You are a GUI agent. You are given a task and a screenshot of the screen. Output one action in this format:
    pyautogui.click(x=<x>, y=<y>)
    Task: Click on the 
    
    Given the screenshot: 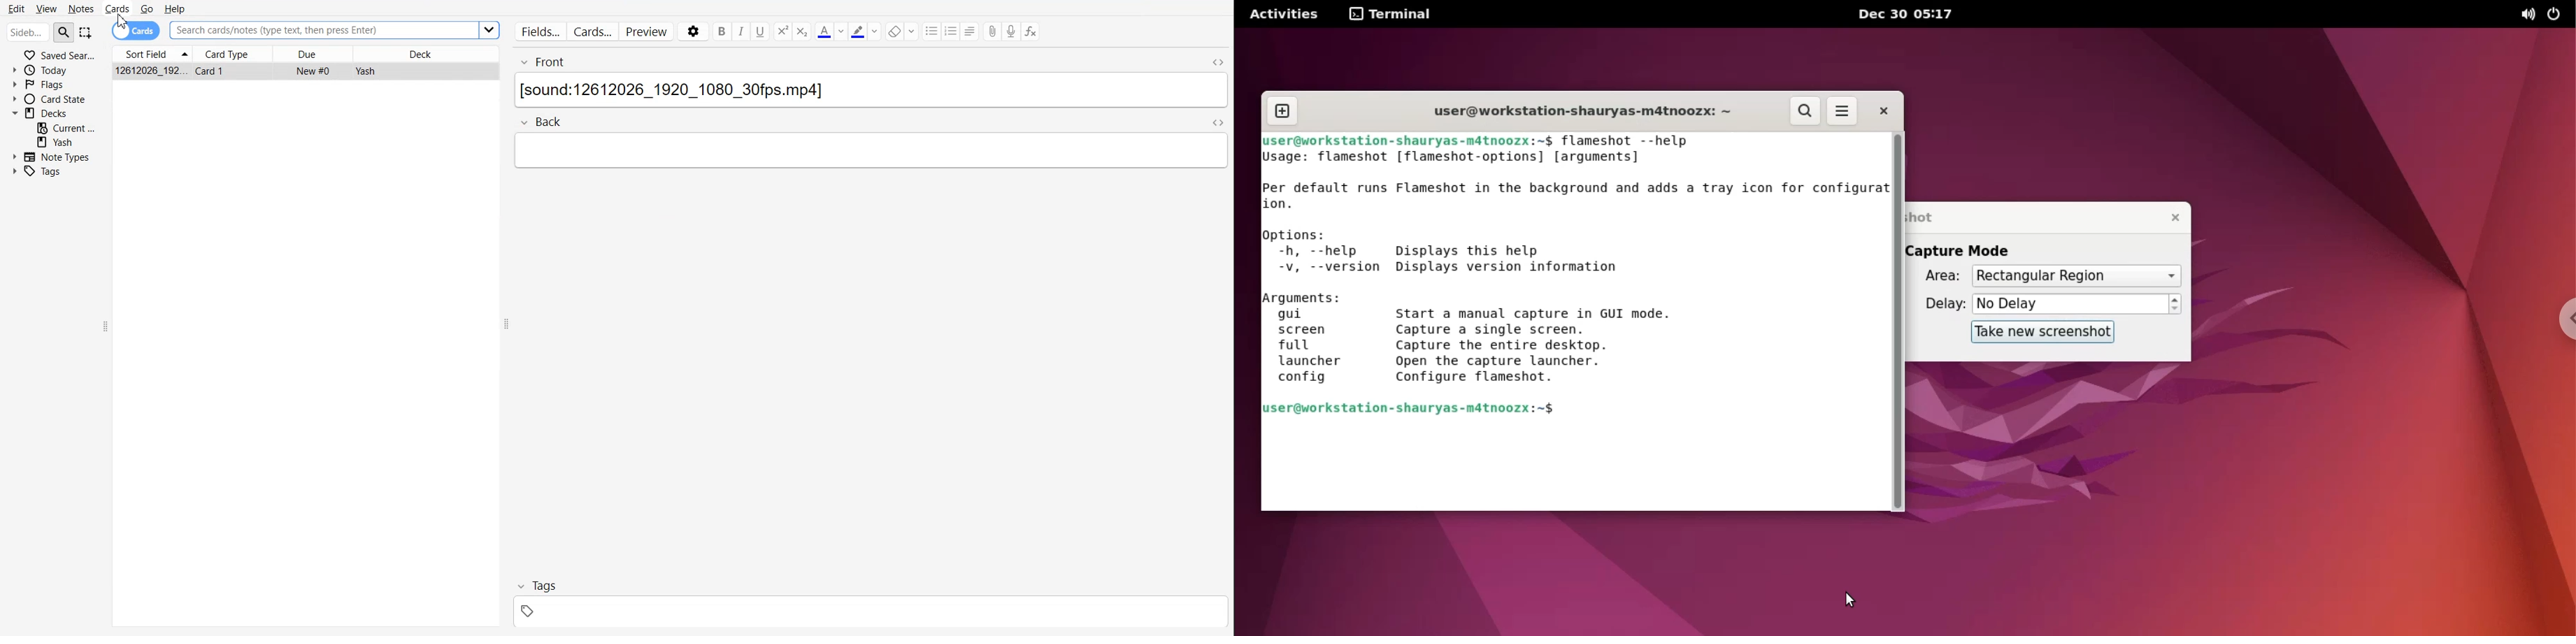 What is the action you would take?
    pyautogui.click(x=490, y=31)
    